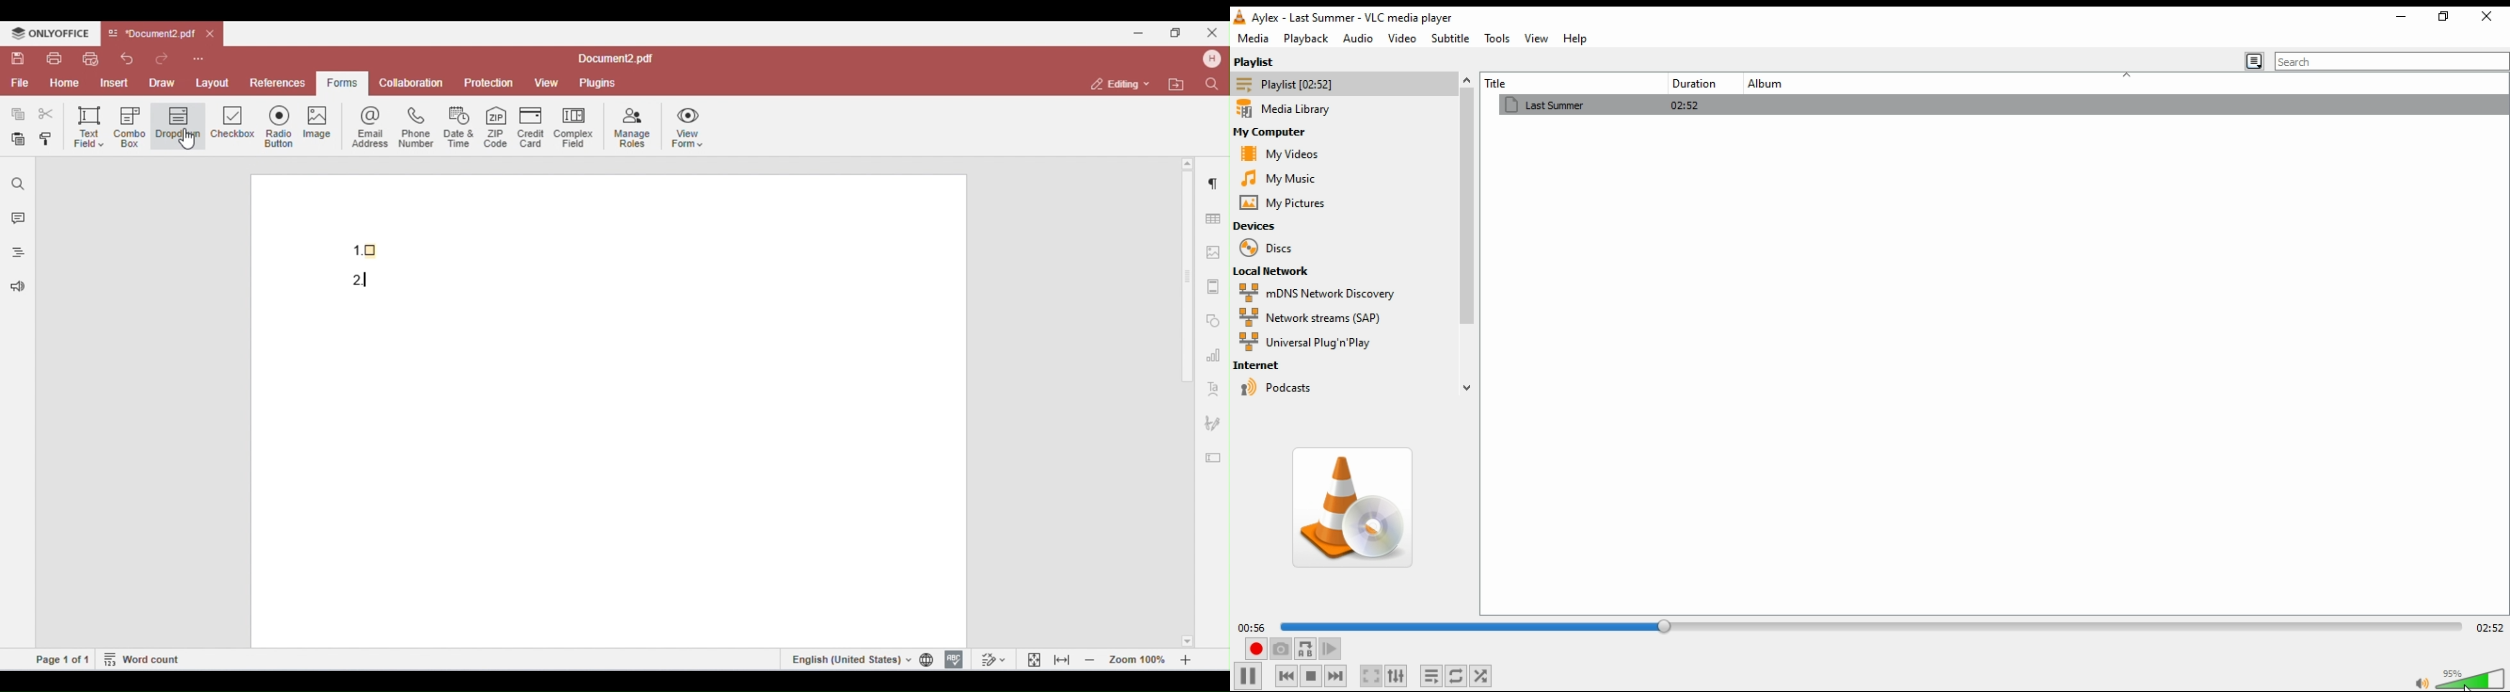  I want to click on my computer, so click(1273, 131).